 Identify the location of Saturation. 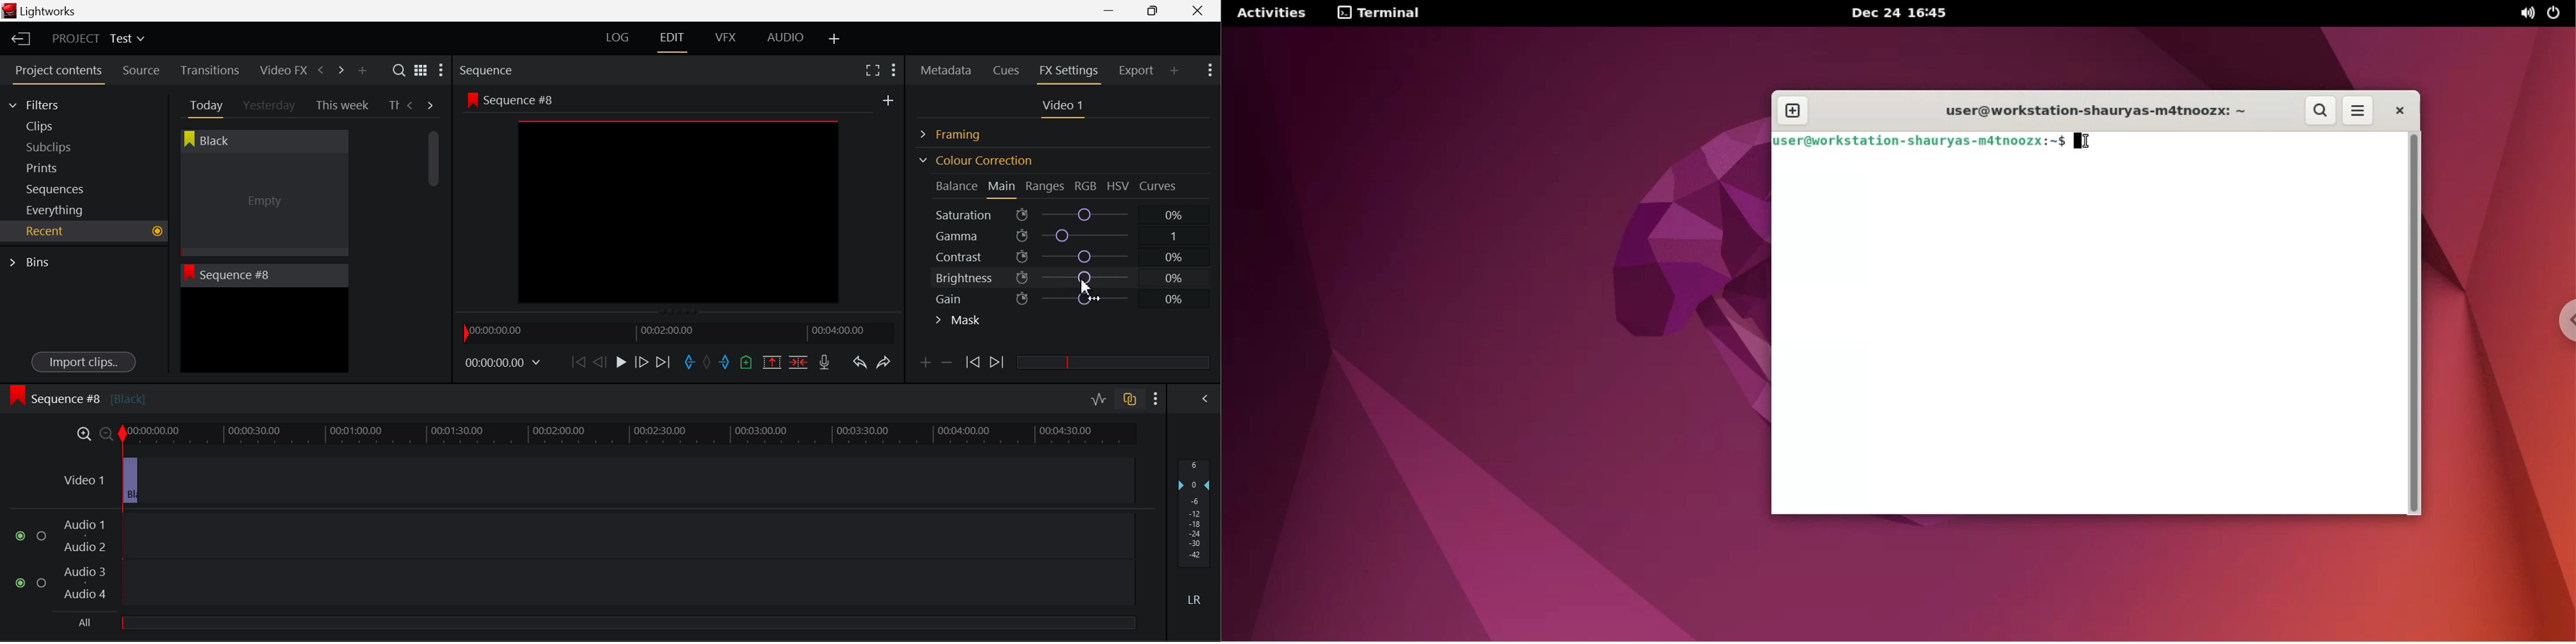
(1062, 212).